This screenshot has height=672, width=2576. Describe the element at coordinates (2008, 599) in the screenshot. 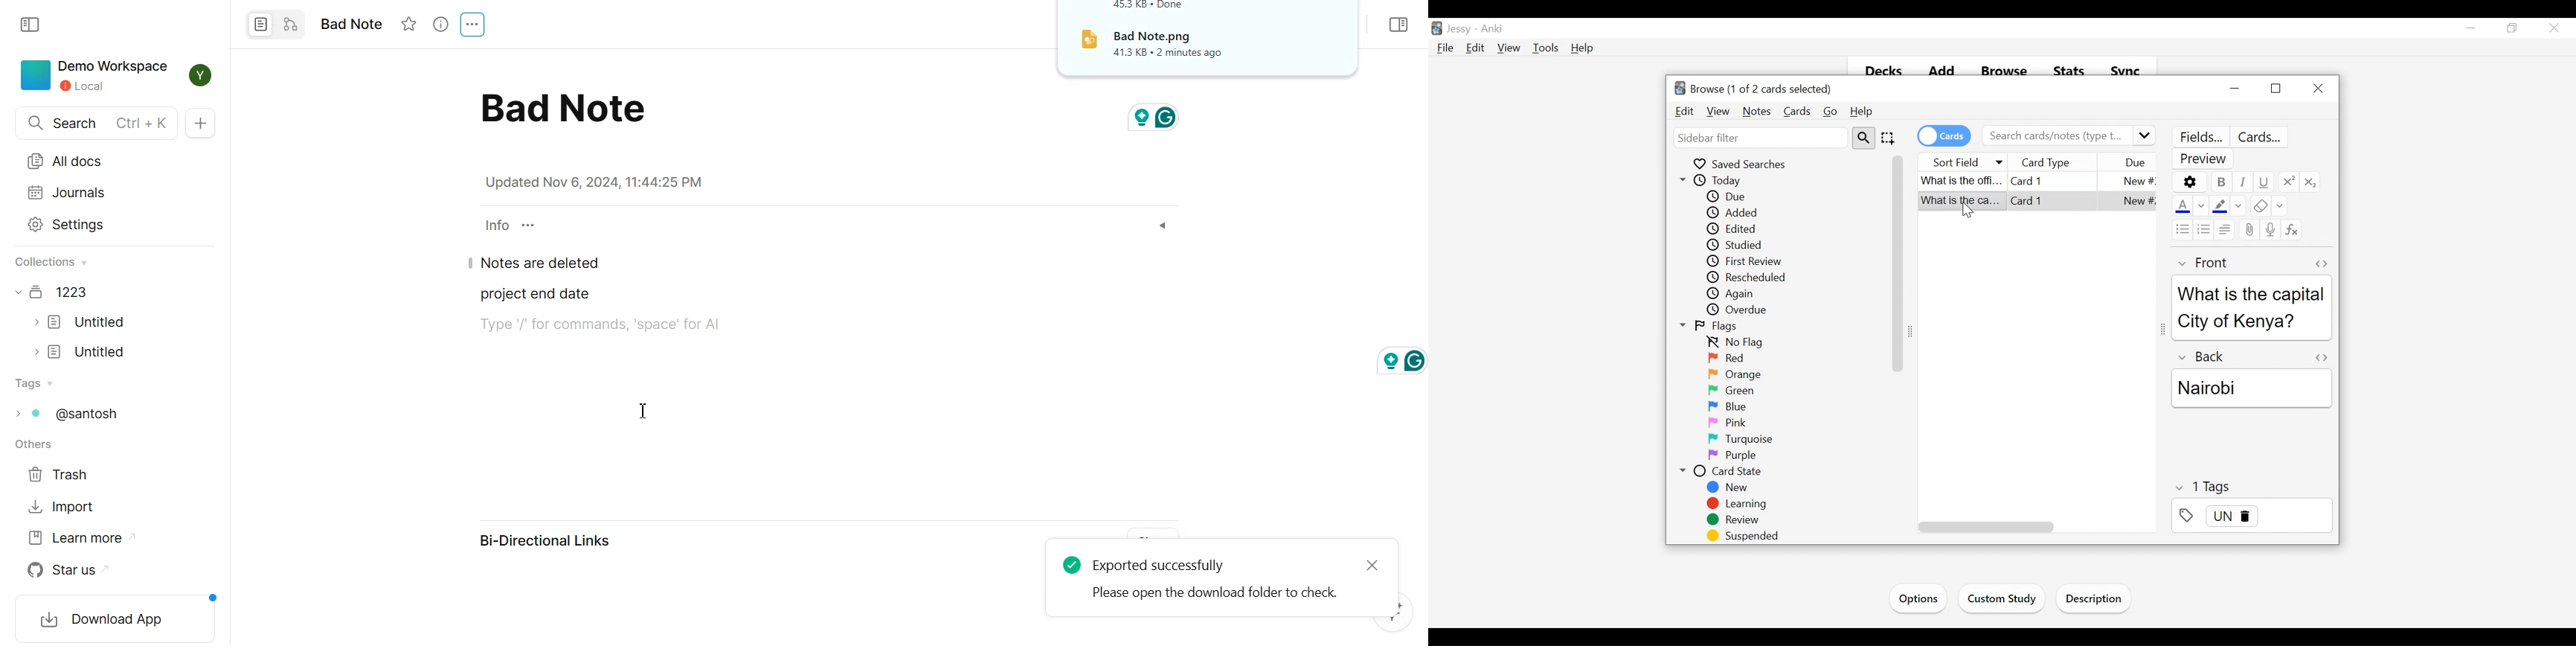

I see `Create Deck` at that location.